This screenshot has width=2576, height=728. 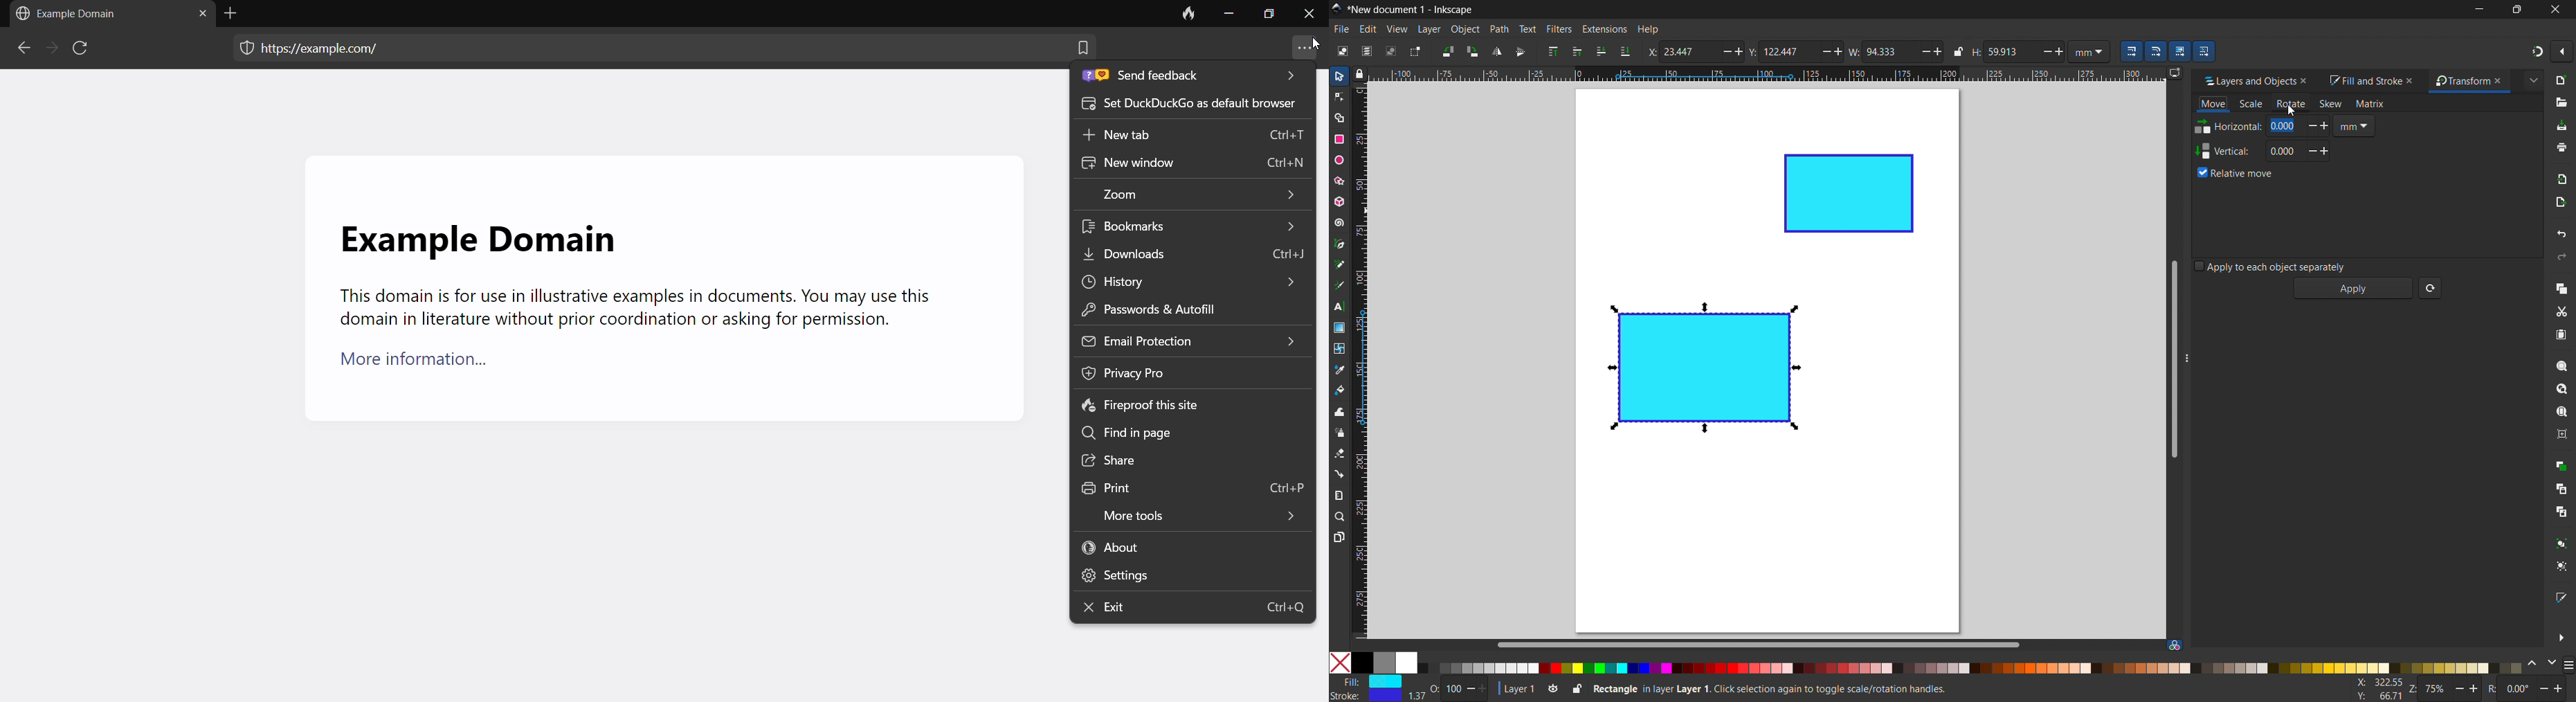 I want to click on extended menu, so click(x=2534, y=80).